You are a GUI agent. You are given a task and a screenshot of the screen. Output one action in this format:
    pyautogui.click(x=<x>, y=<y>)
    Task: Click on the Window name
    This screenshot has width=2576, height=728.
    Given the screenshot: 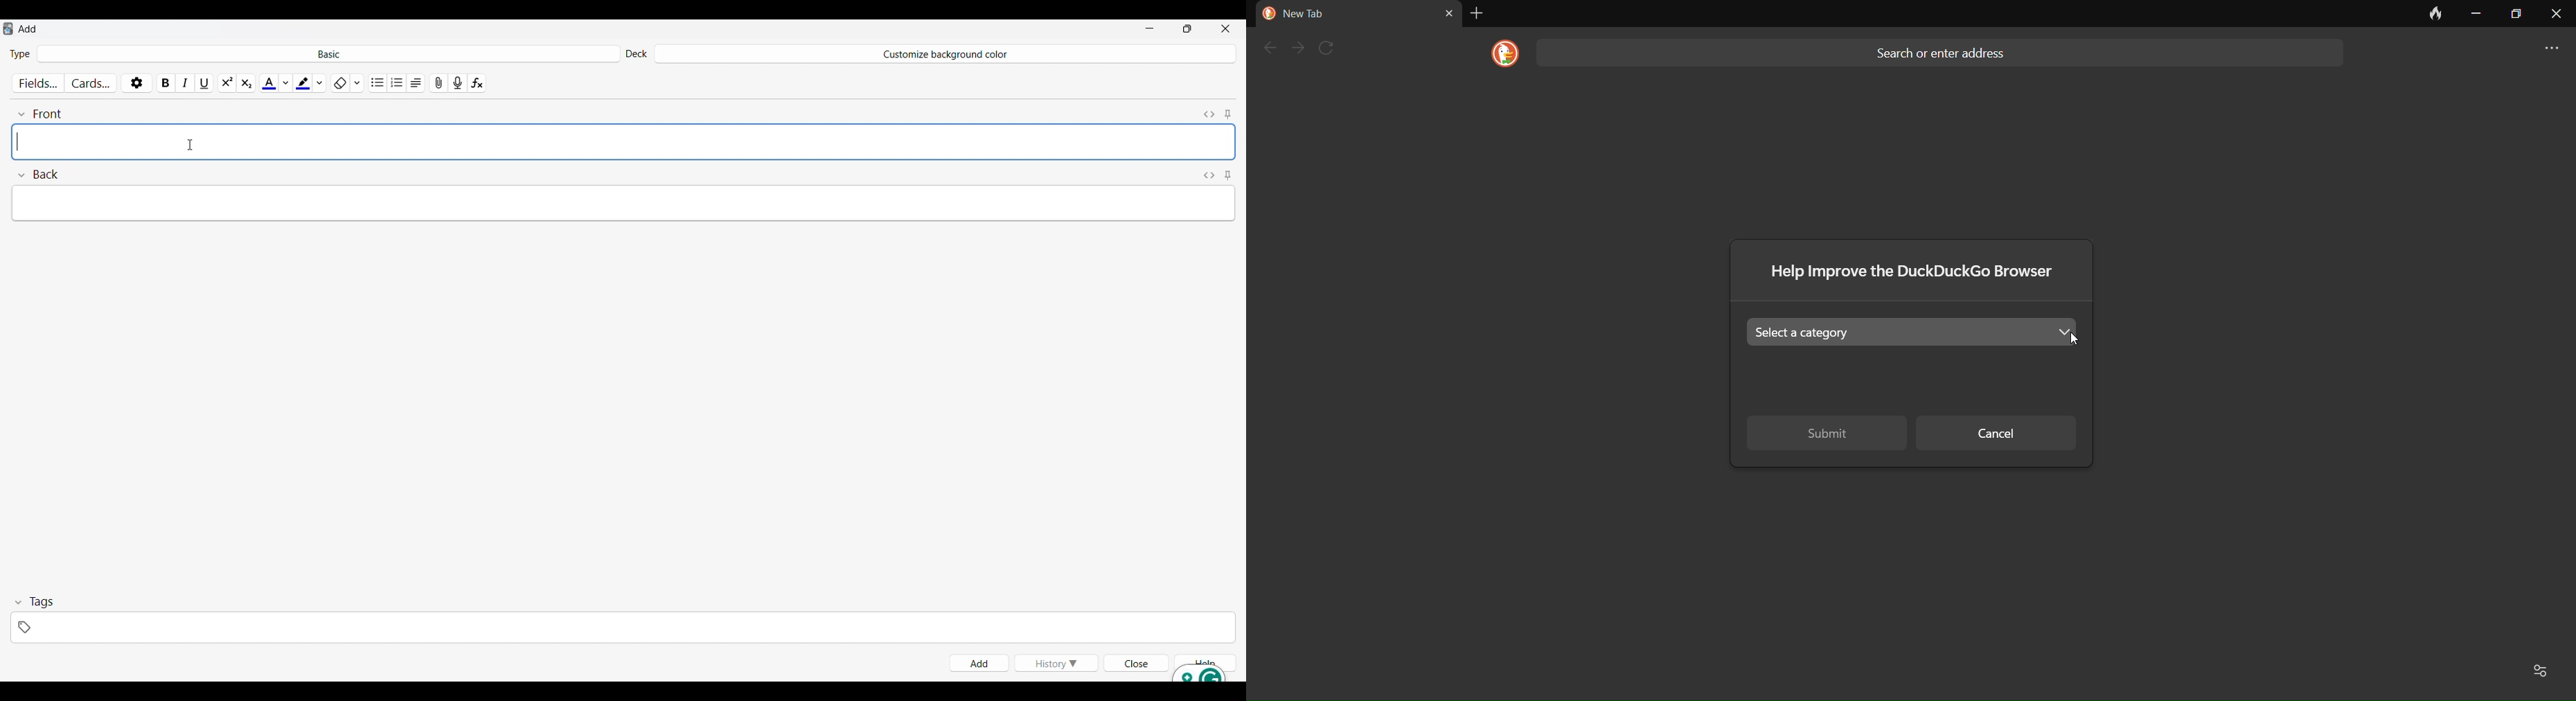 What is the action you would take?
    pyautogui.click(x=29, y=29)
    